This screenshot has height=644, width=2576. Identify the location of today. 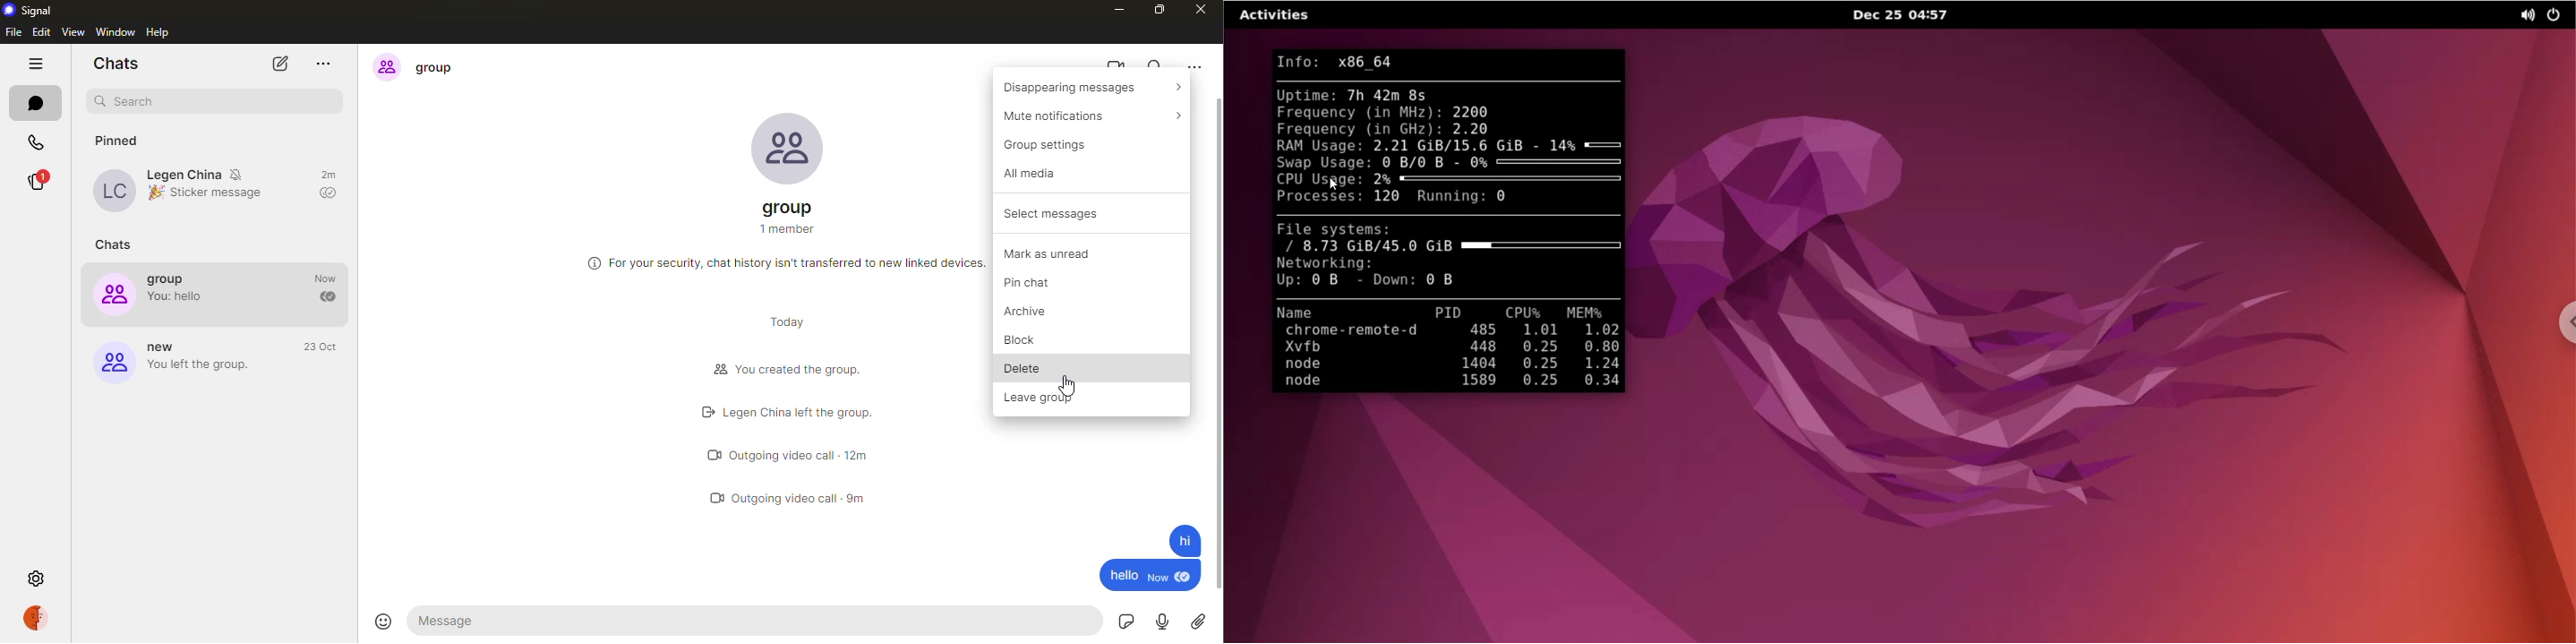
(793, 320).